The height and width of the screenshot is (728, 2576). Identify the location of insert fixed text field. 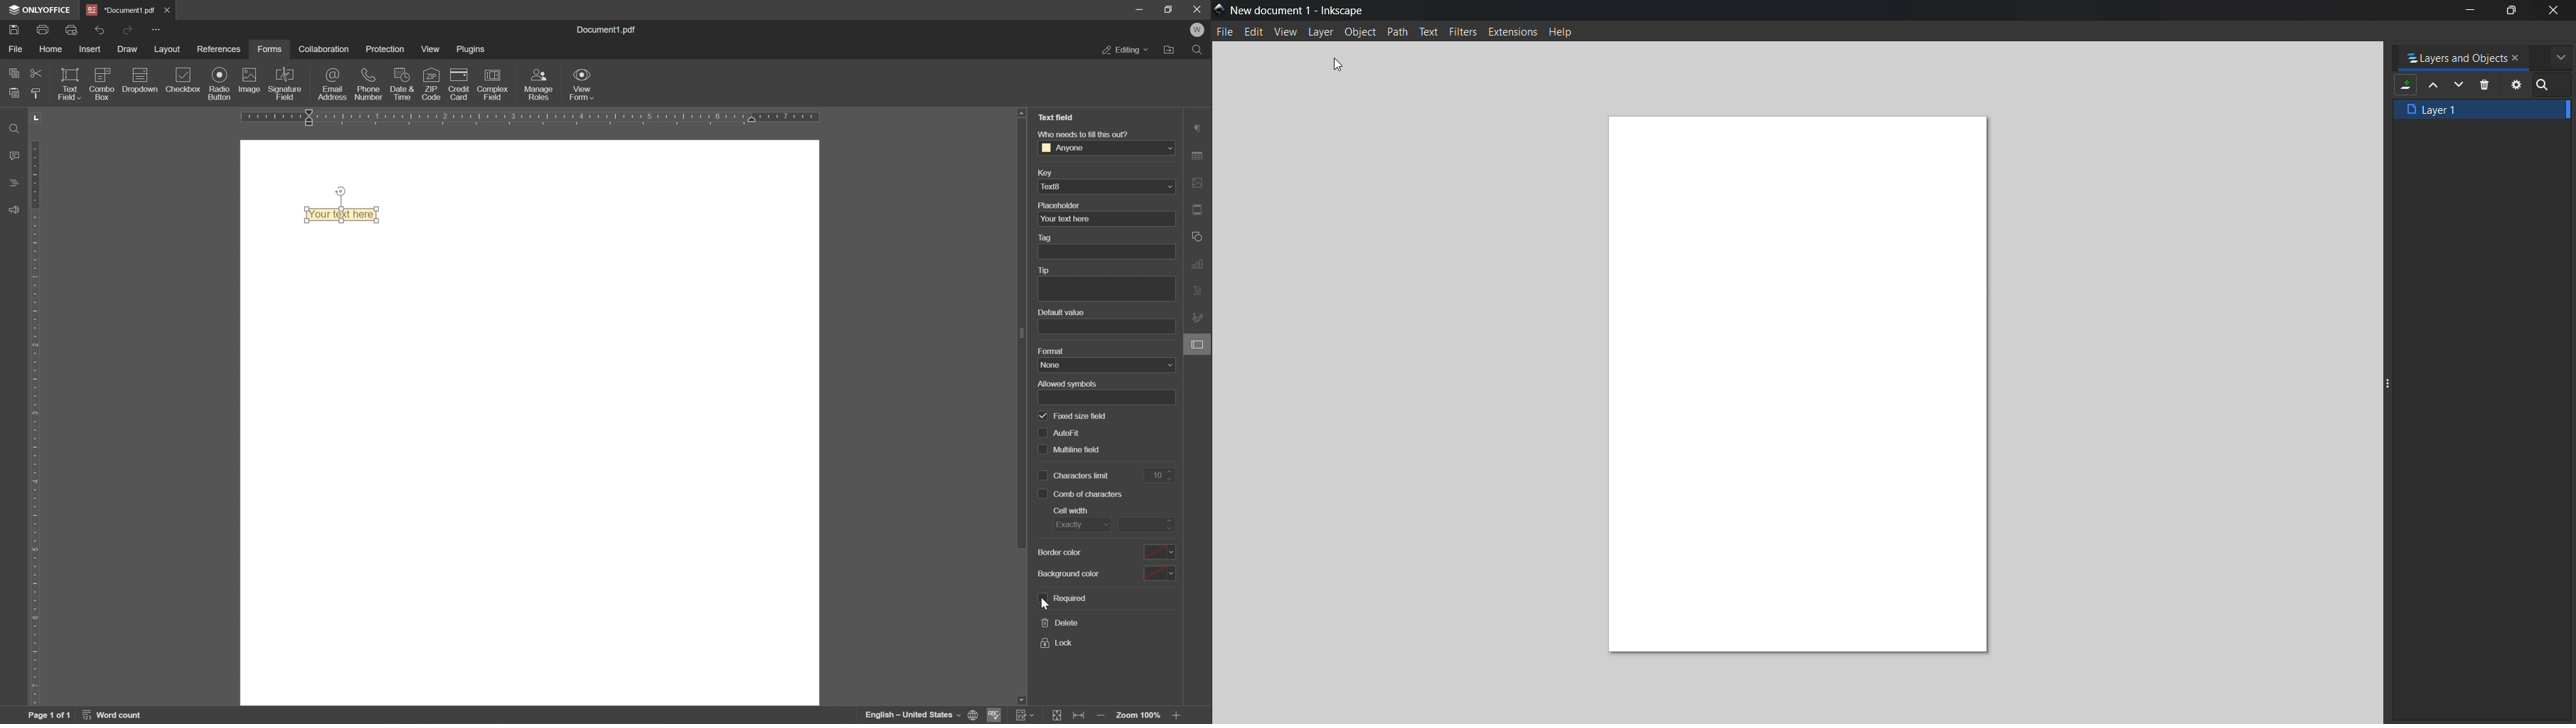
(129, 88).